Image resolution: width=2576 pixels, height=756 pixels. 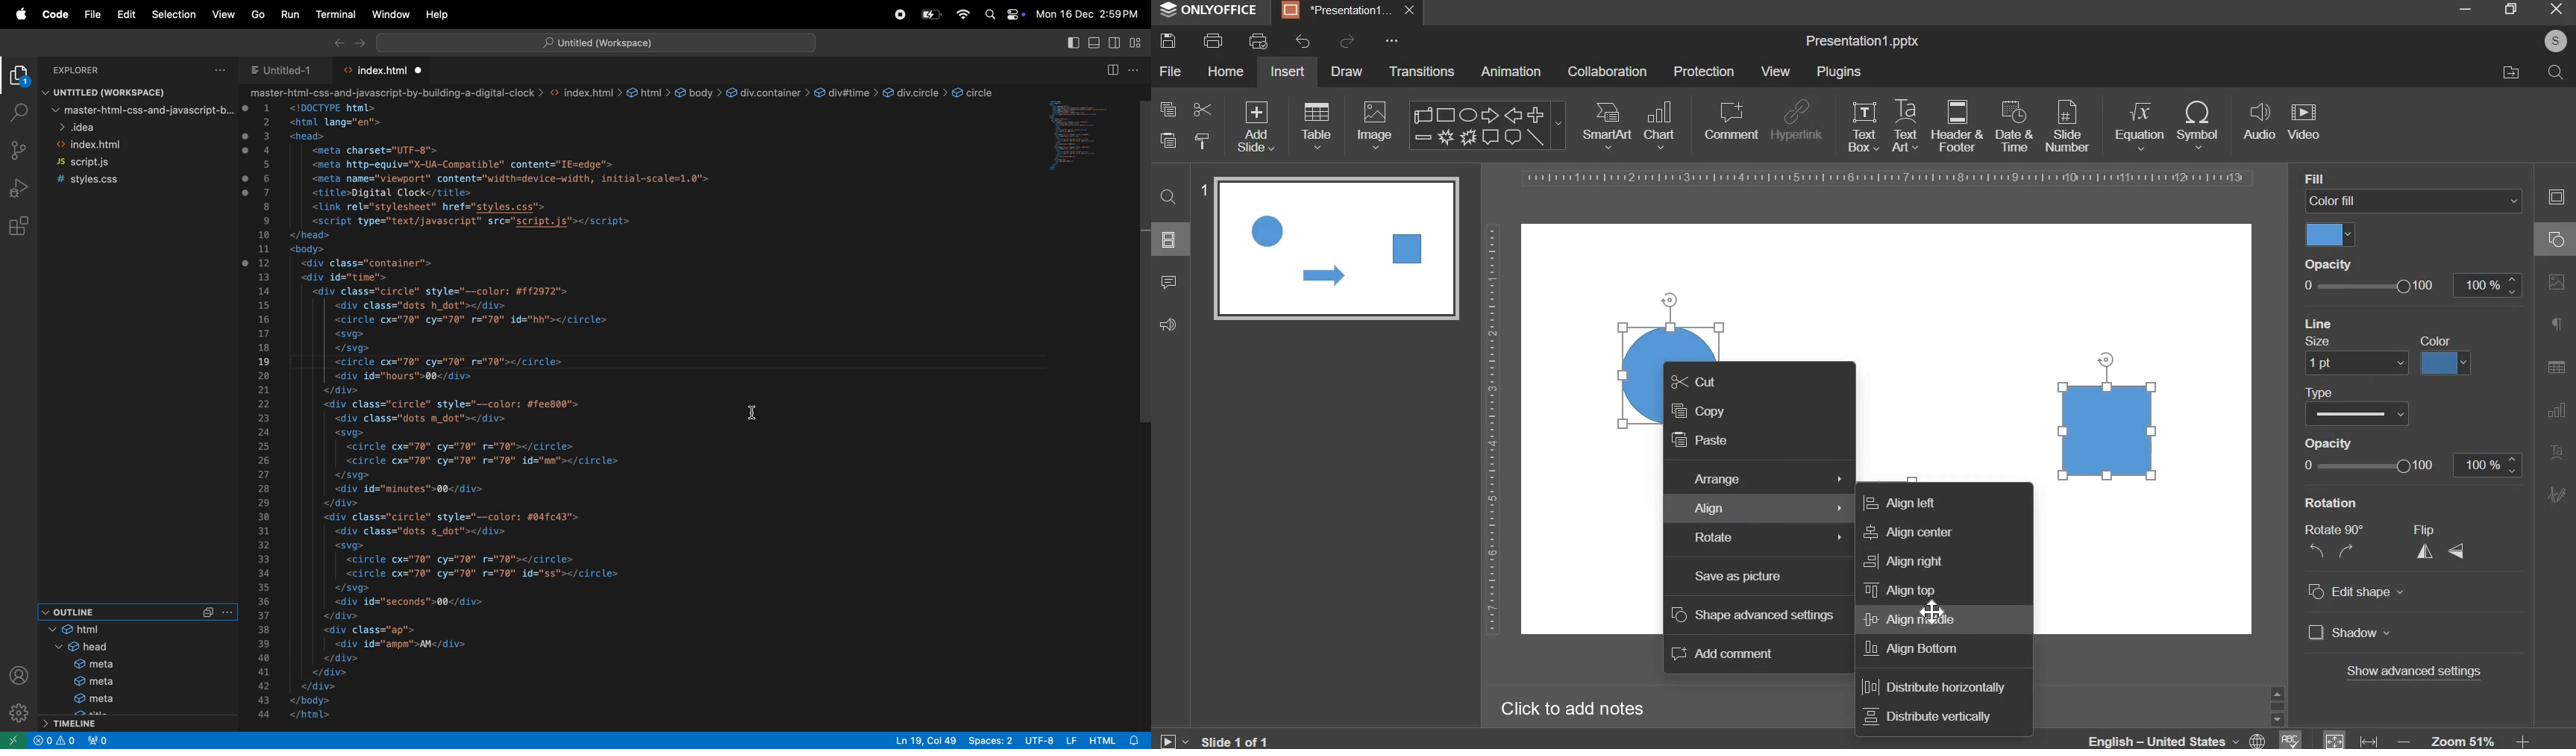 What do you see at coordinates (1015, 16) in the screenshot?
I see `apple widgets` at bounding box center [1015, 16].